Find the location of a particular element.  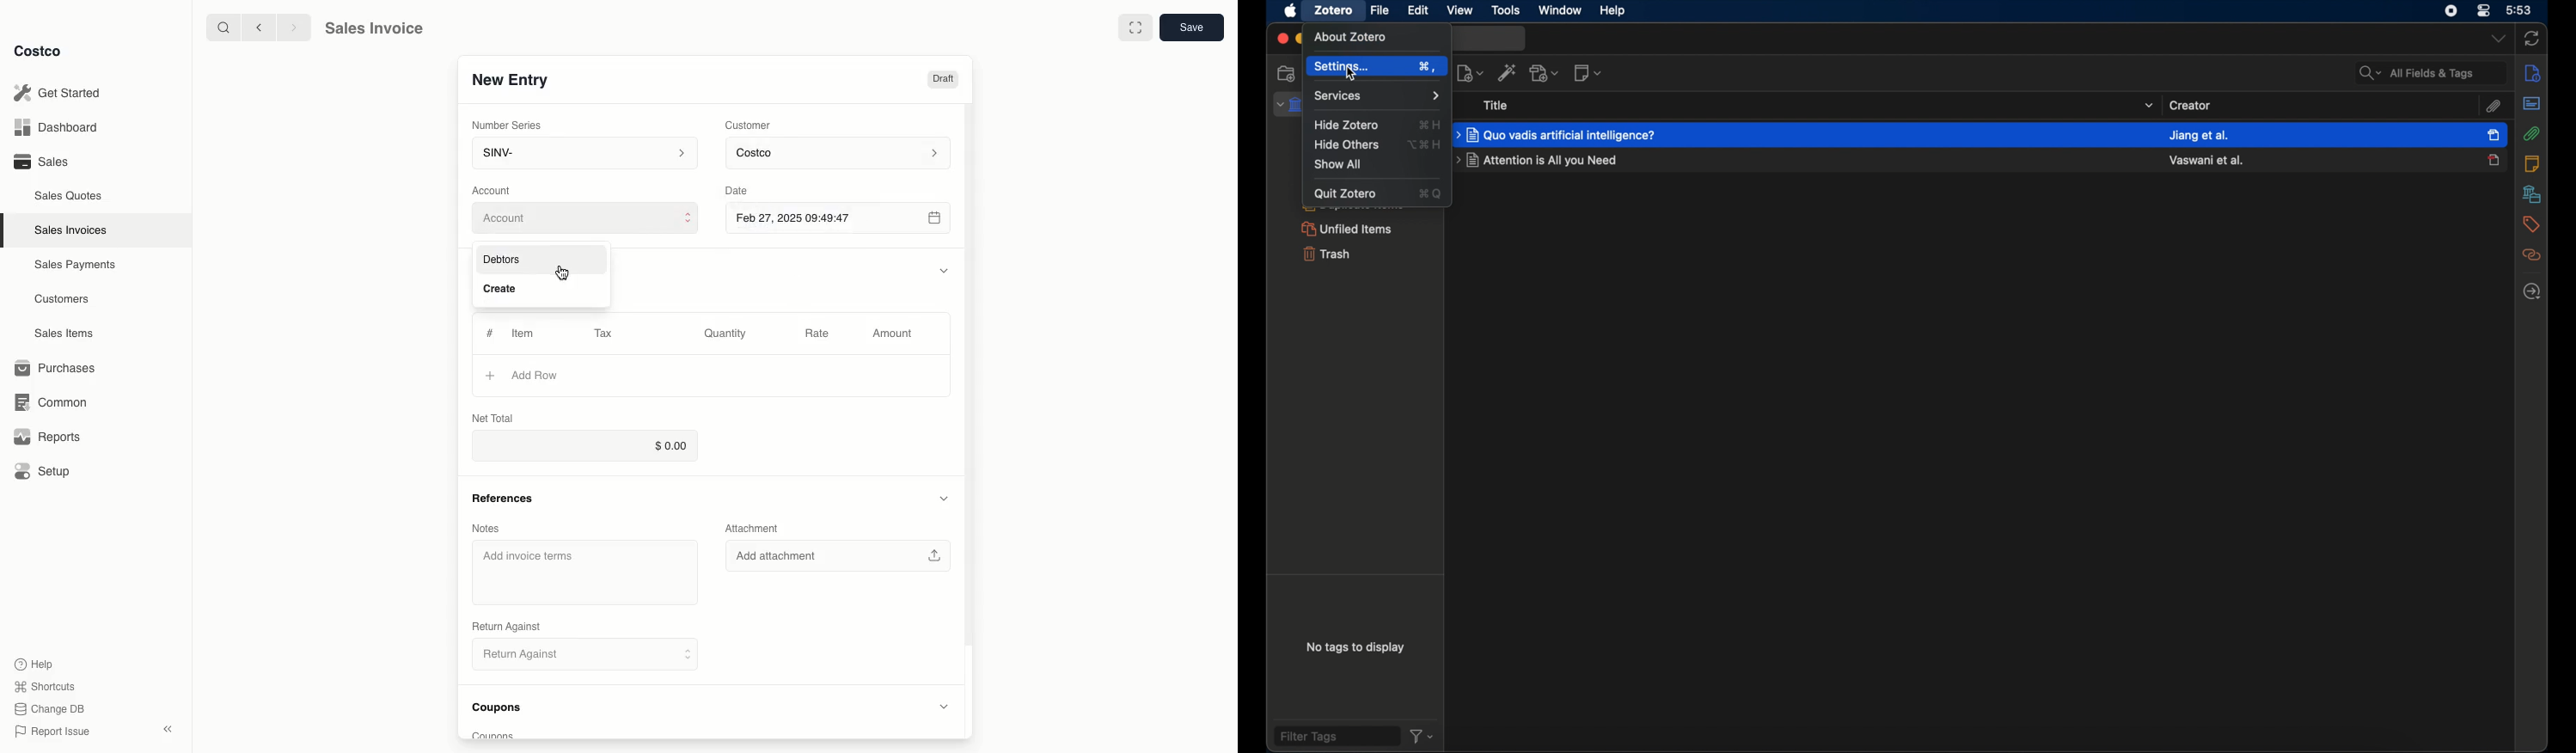

Sales Invoices is located at coordinates (73, 230).